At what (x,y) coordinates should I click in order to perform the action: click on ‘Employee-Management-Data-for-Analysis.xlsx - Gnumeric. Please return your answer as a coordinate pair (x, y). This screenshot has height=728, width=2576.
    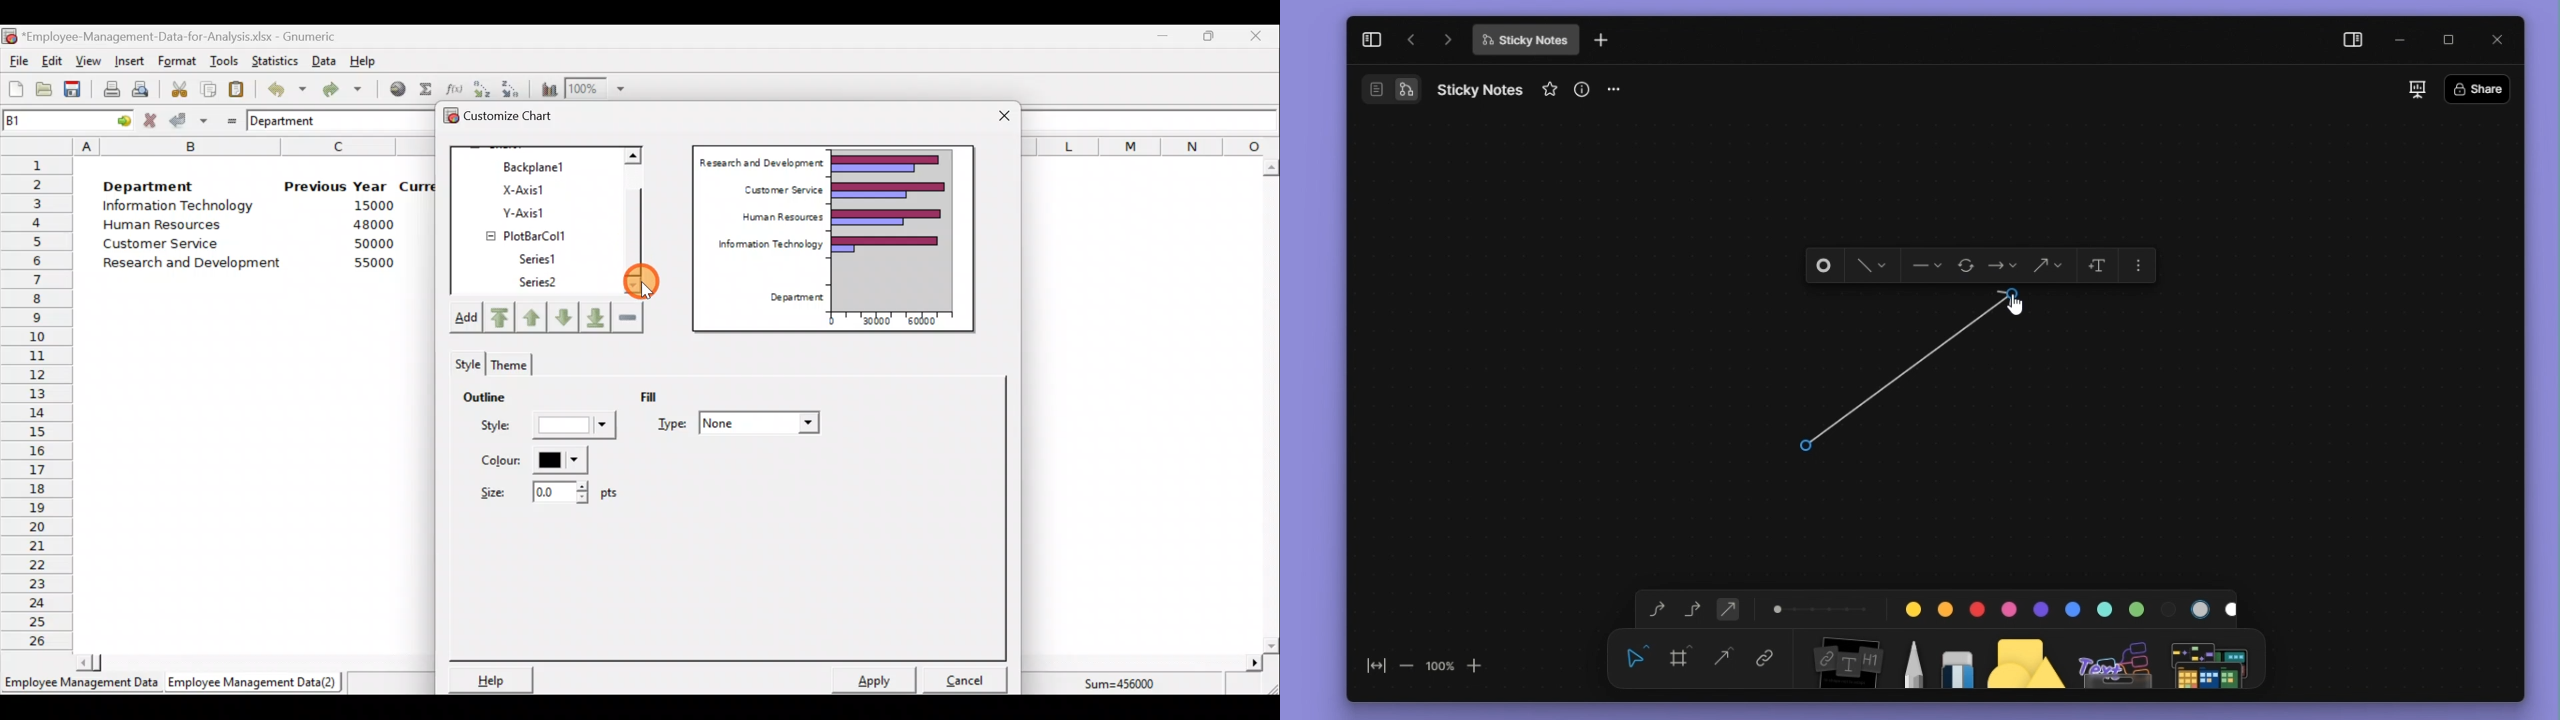
    Looking at the image, I should click on (183, 35).